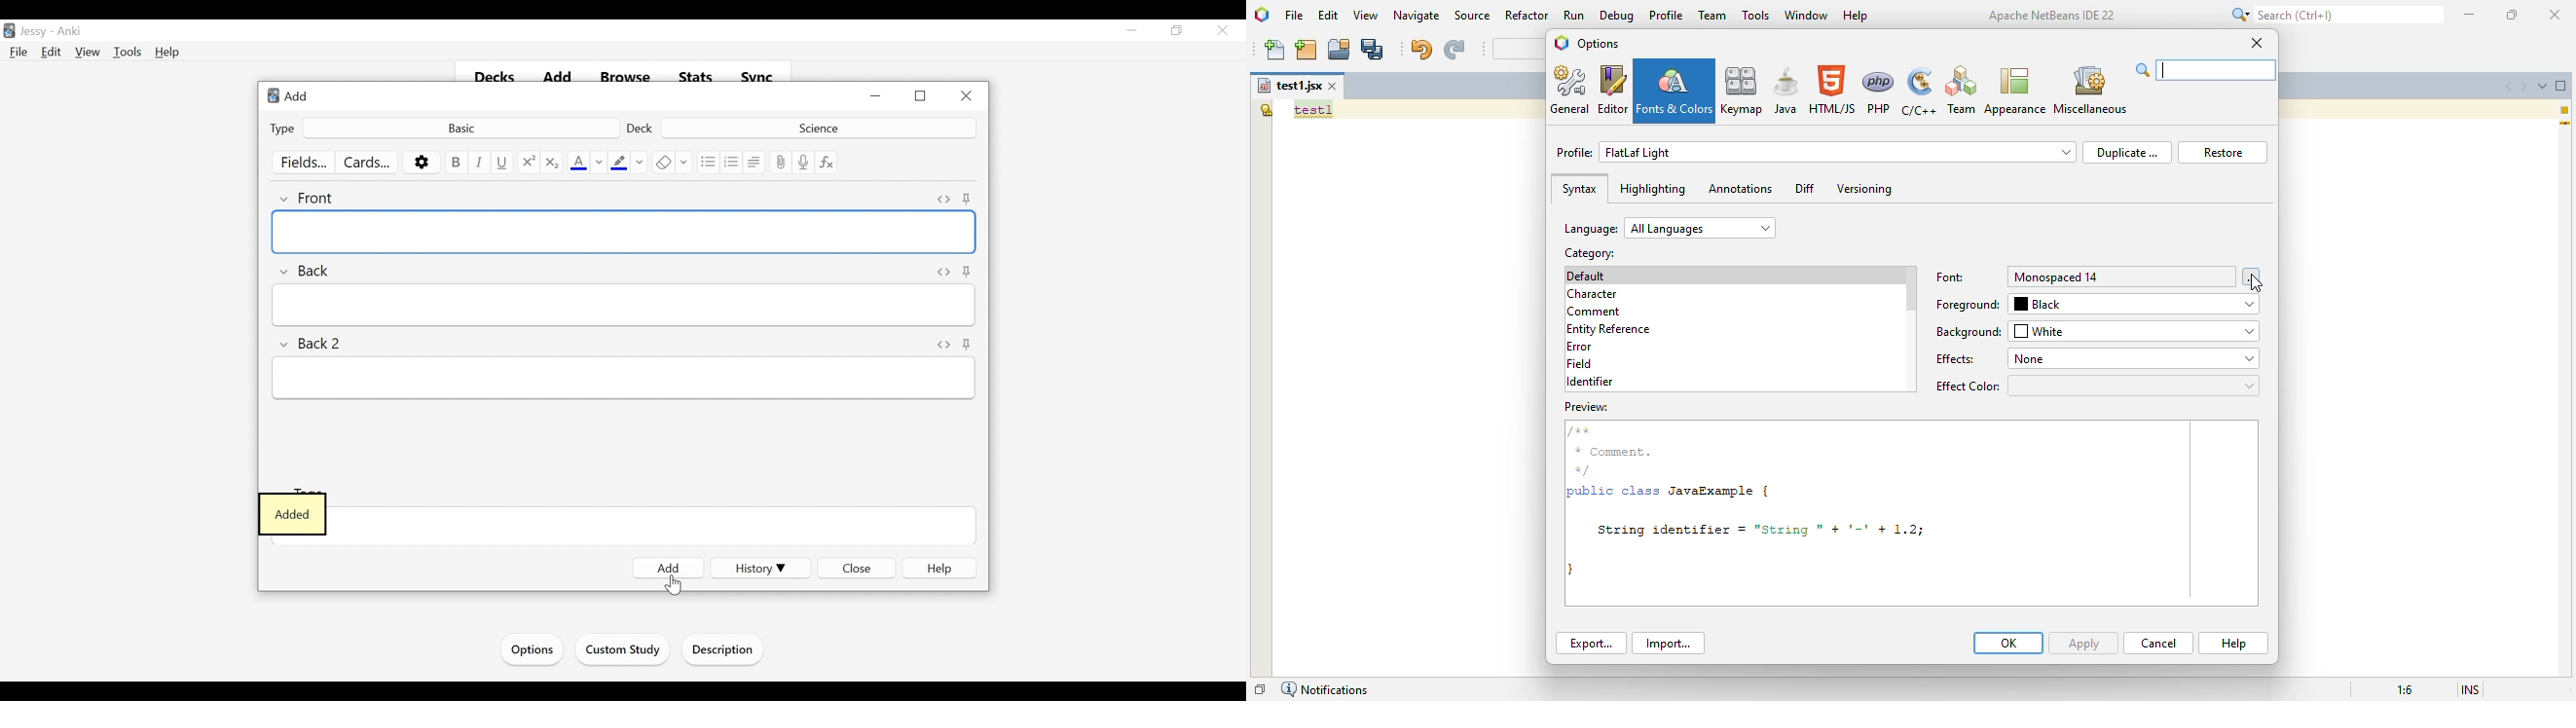  What do you see at coordinates (560, 78) in the screenshot?
I see `Add` at bounding box center [560, 78].